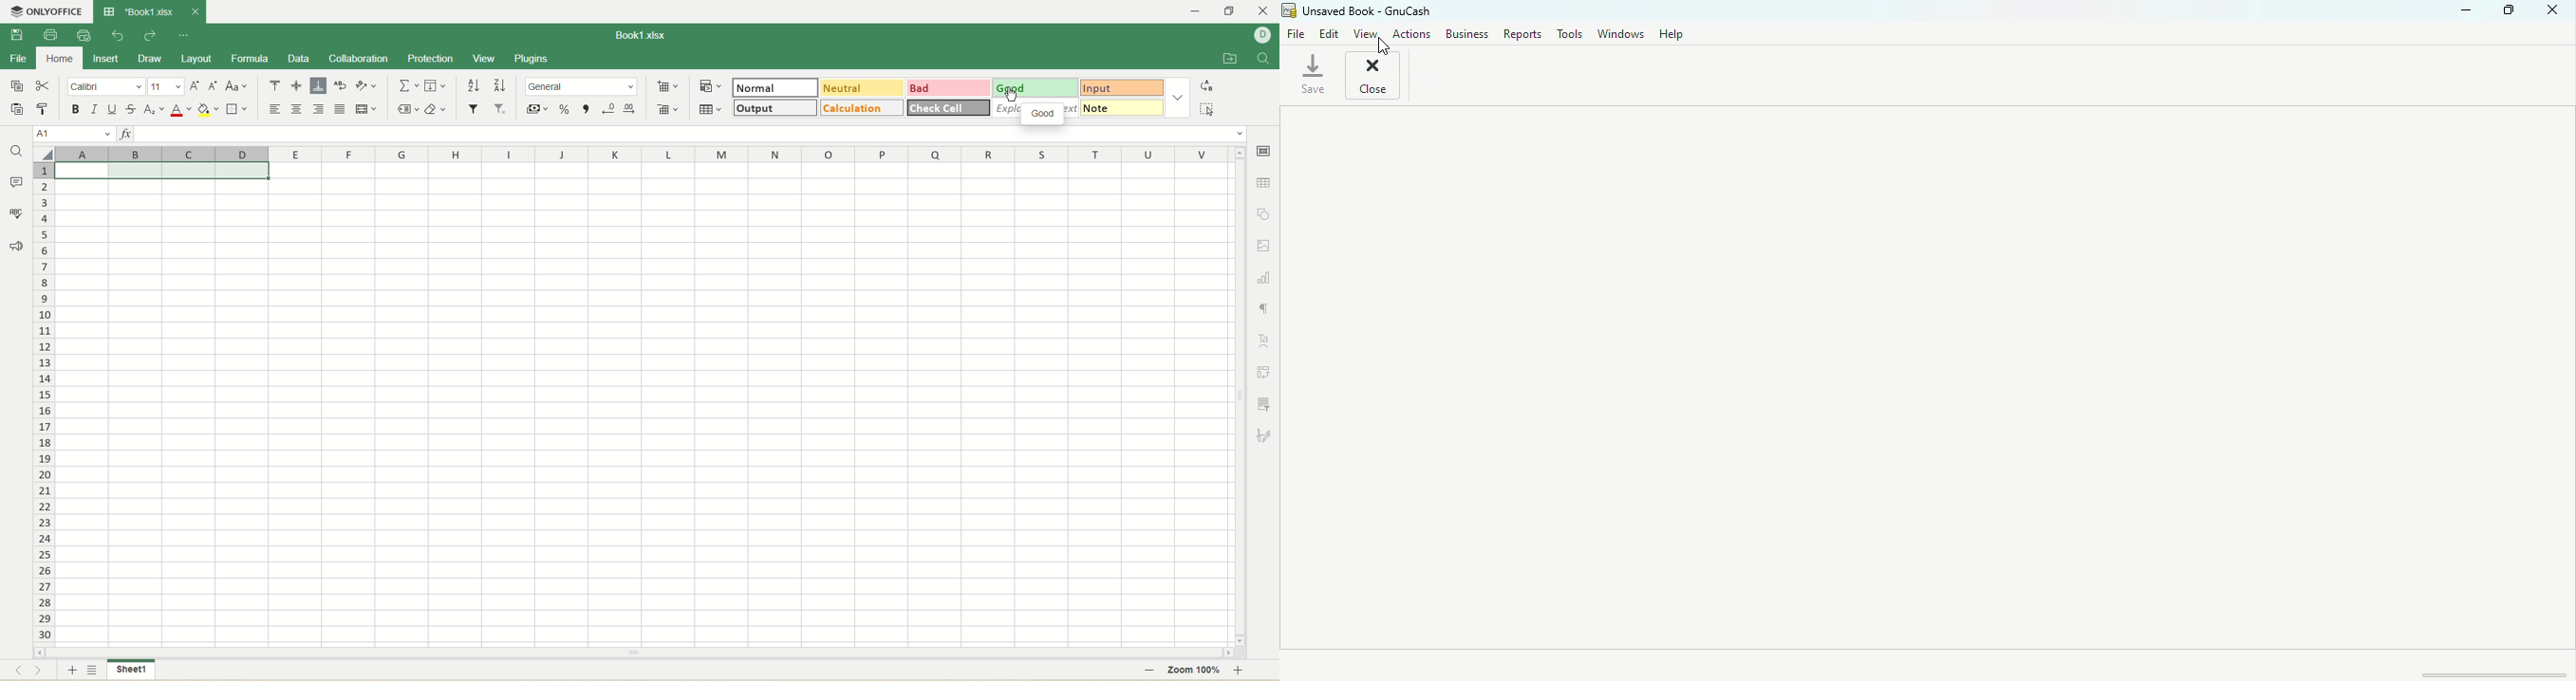 This screenshot has height=700, width=2576. What do you see at coordinates (1123, 89) in the screenshot?
I see `input` at bounding box center [1123, 89].